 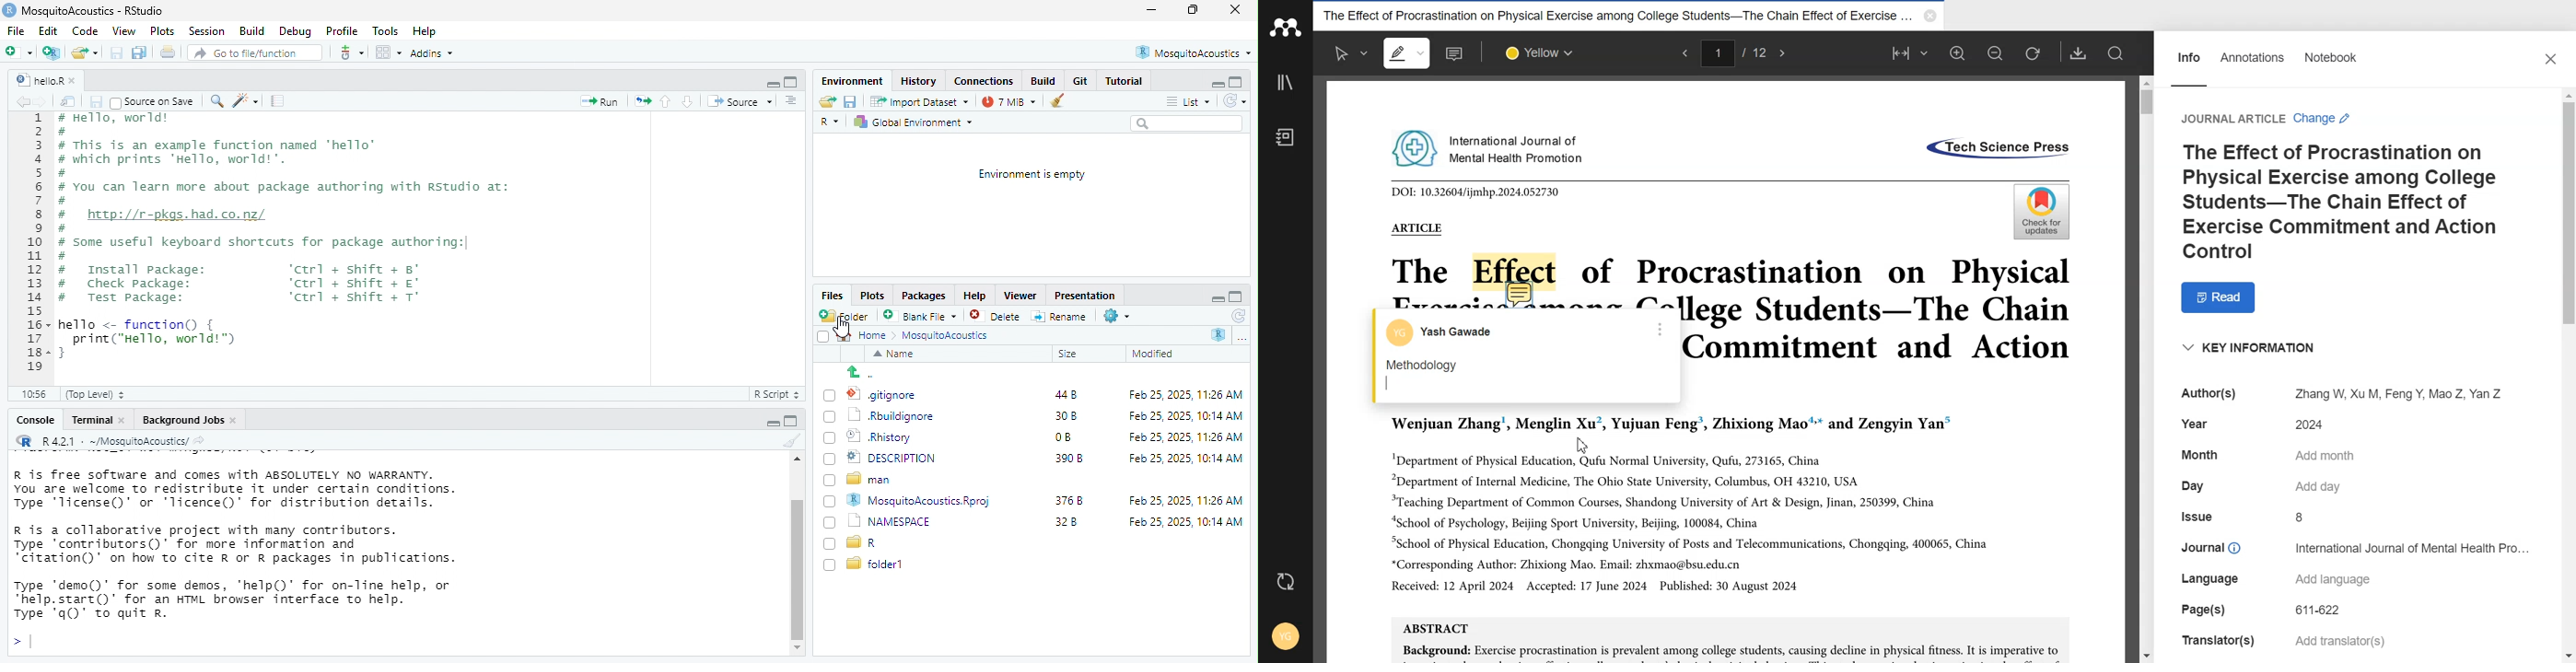 I want to click on settings, so click(x=1123, y=317).